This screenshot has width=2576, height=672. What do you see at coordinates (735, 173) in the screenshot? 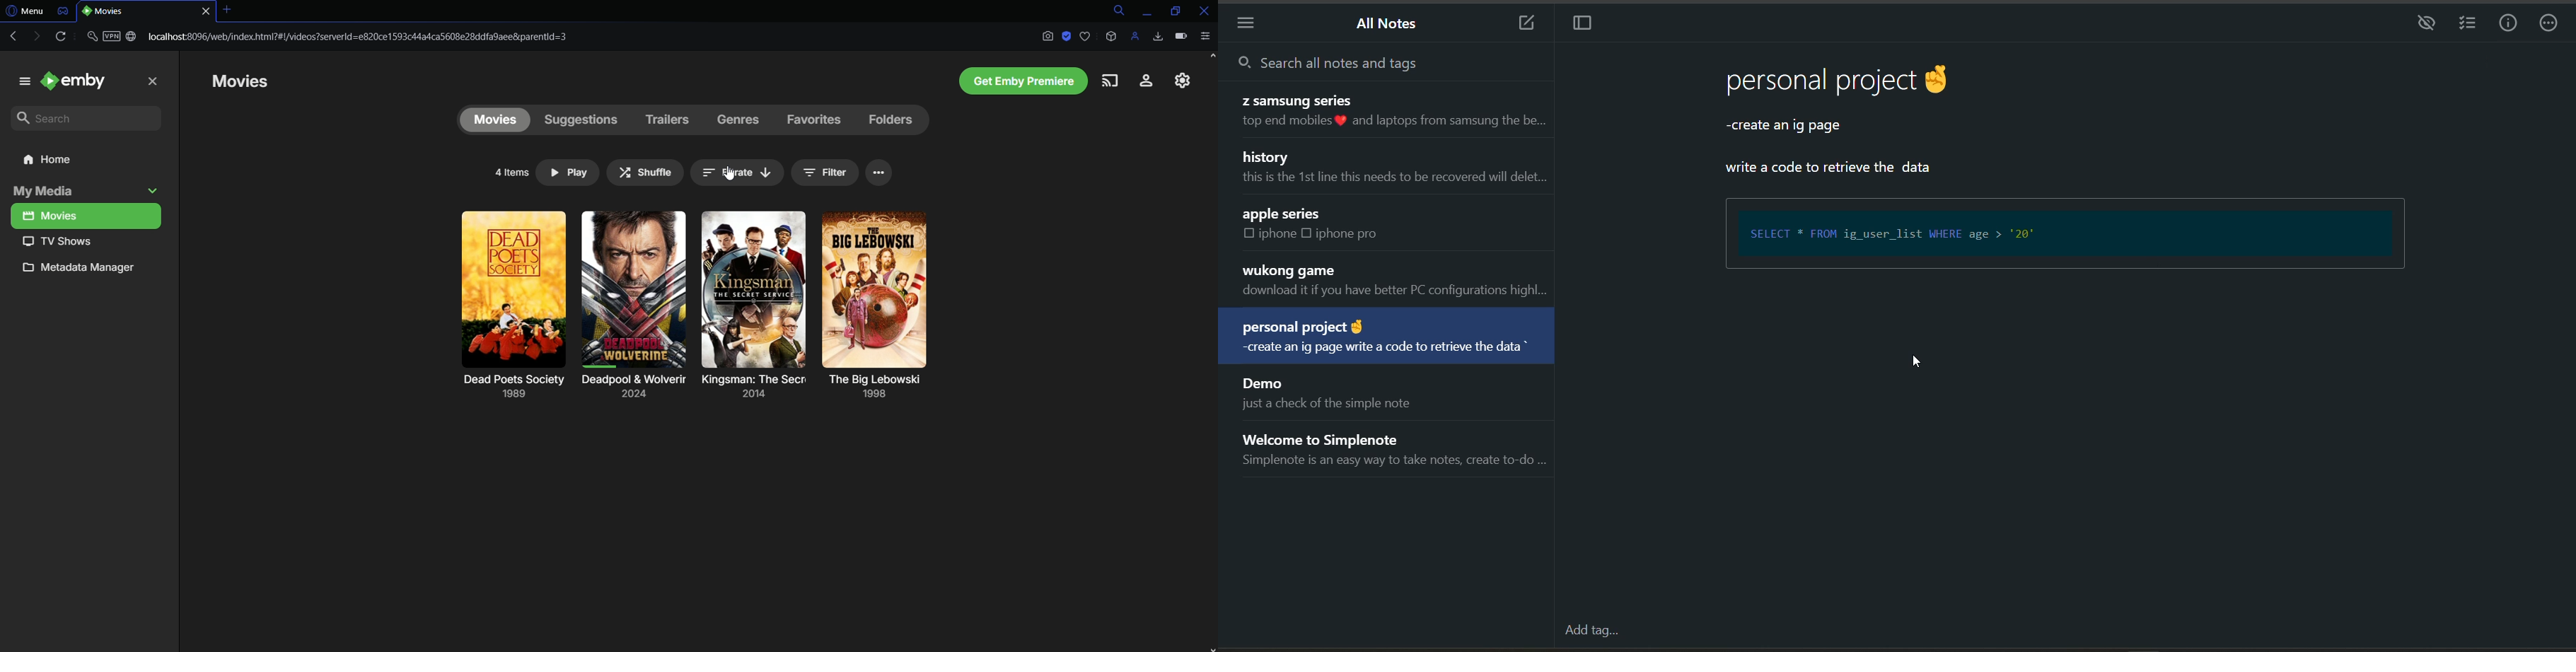
I see `Organise/sort` at bounding box center [735, 173].